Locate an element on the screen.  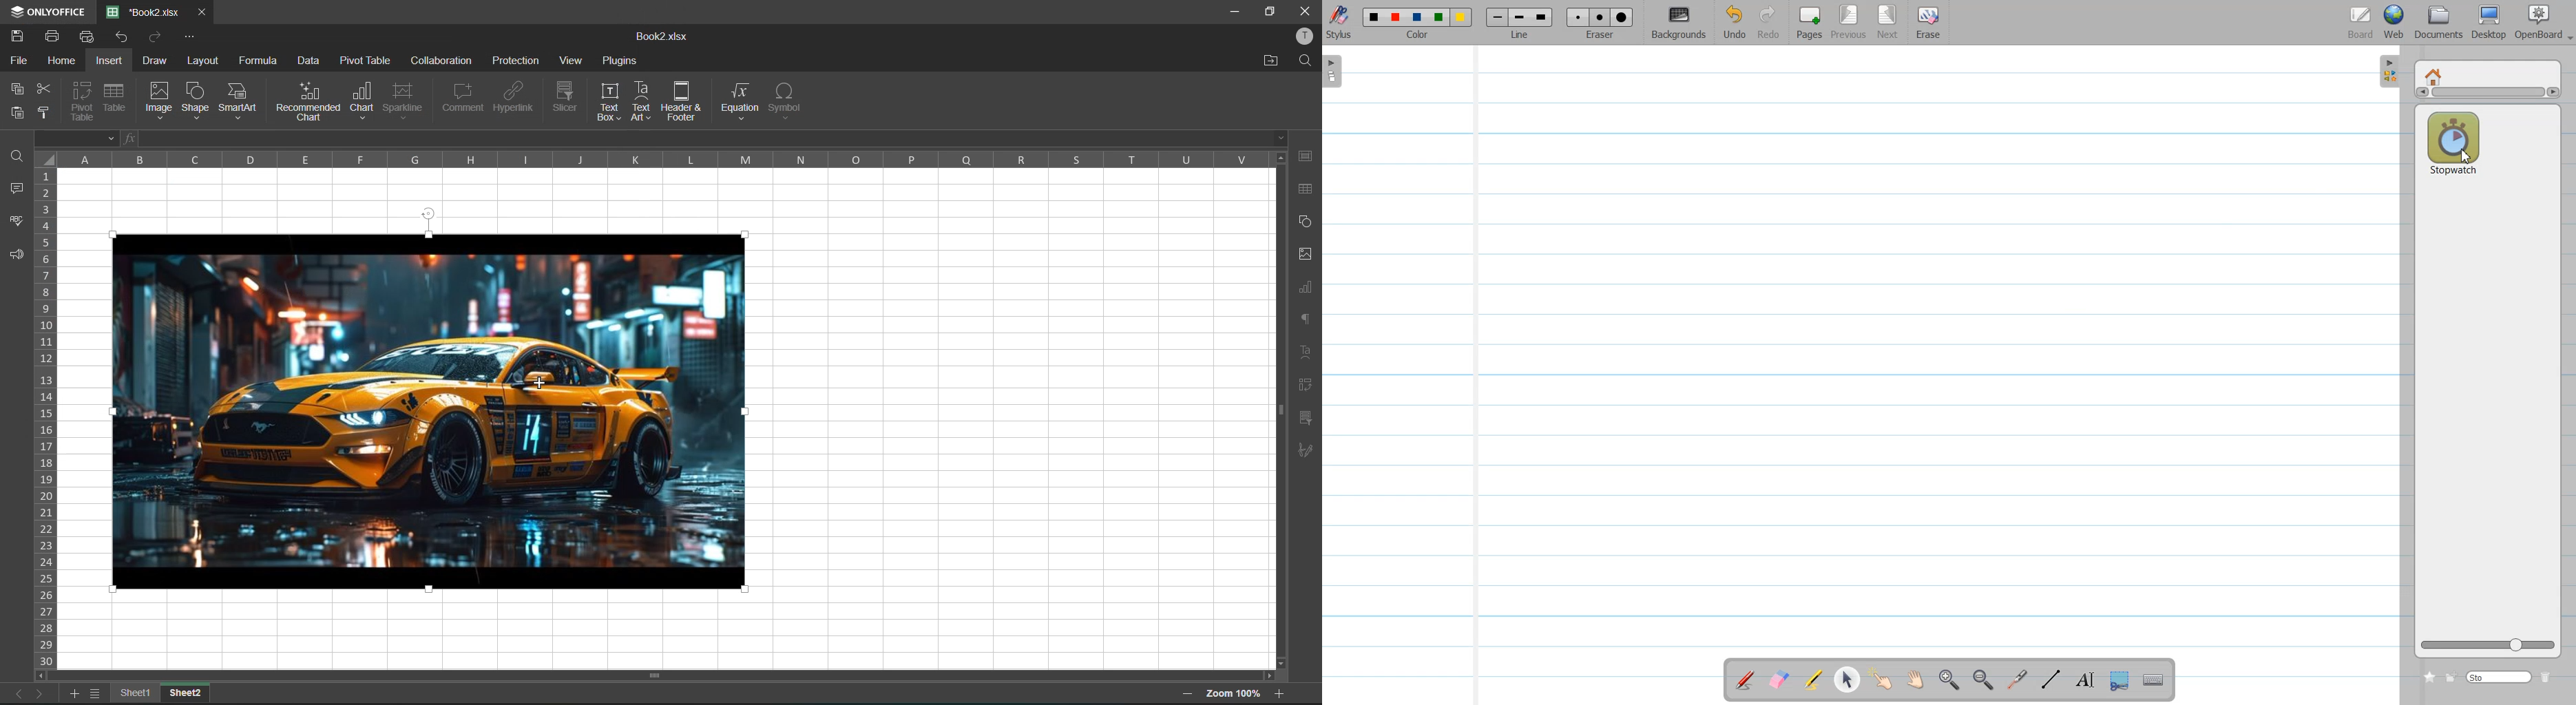
plugins is located at coordinates (621, 61).